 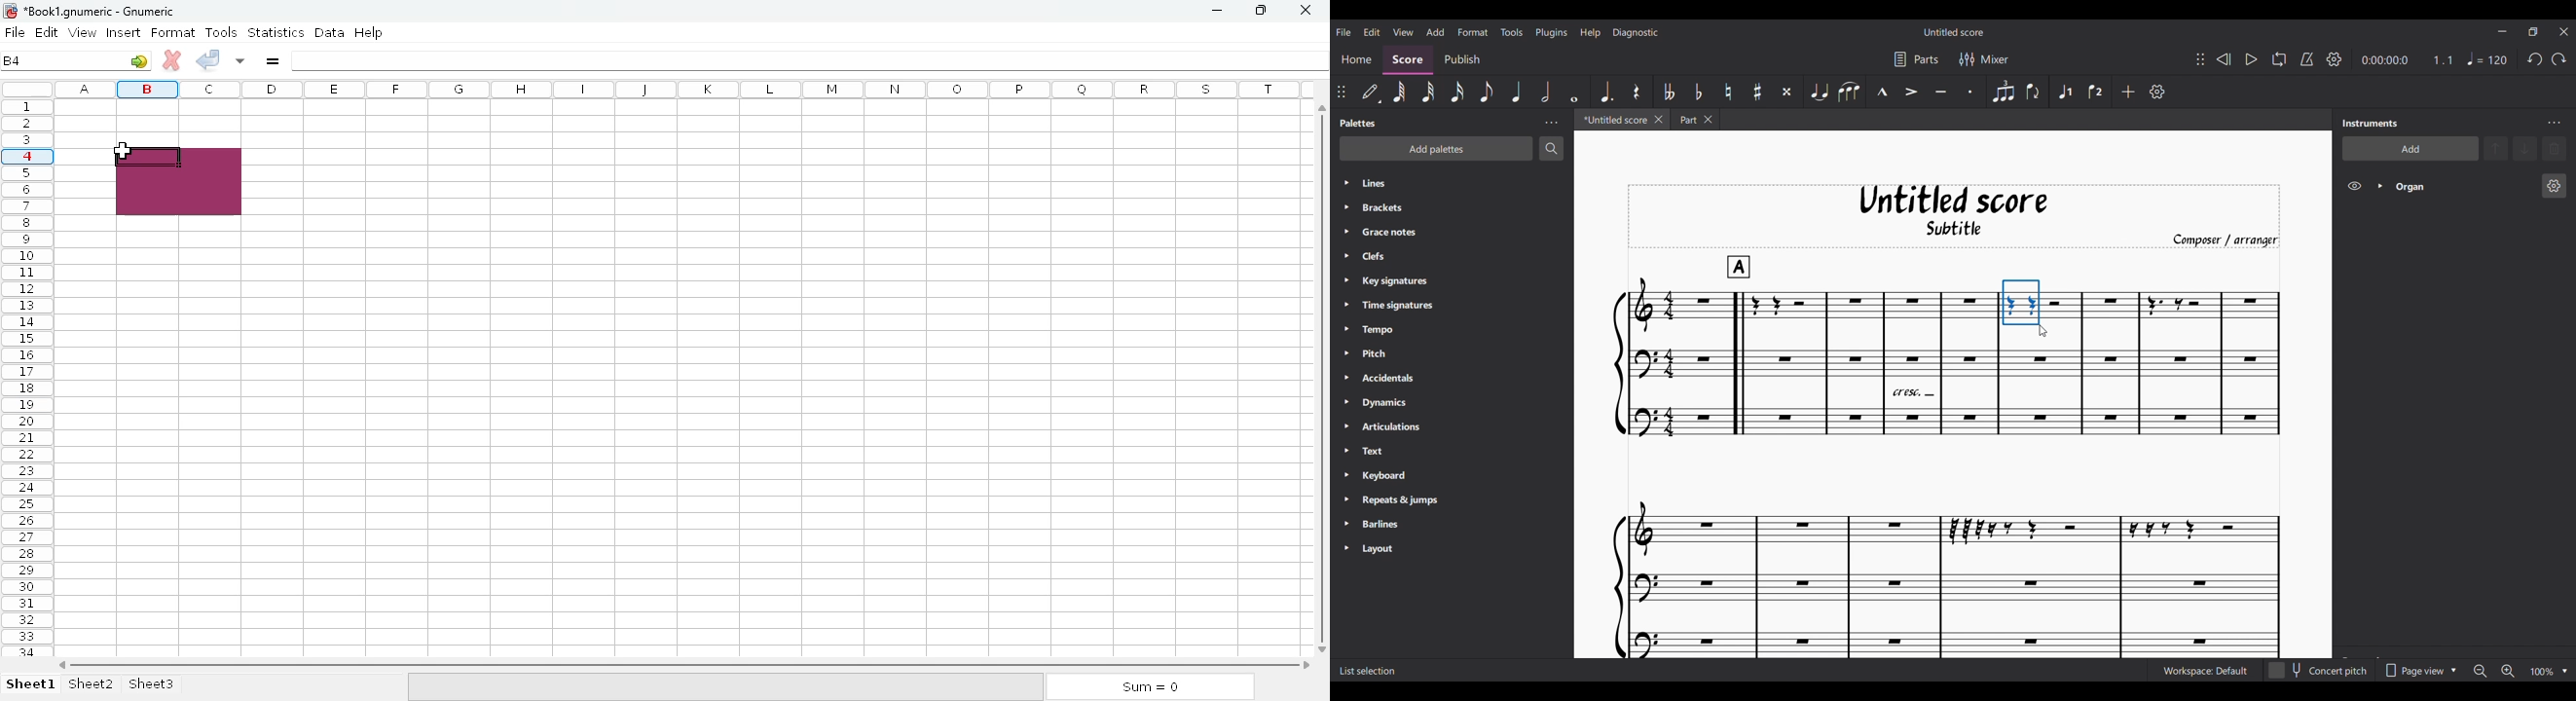 What do you see at coordinates (810, 59) in the screenshot?
I see `formula bar` at bounding box center [810, 59].